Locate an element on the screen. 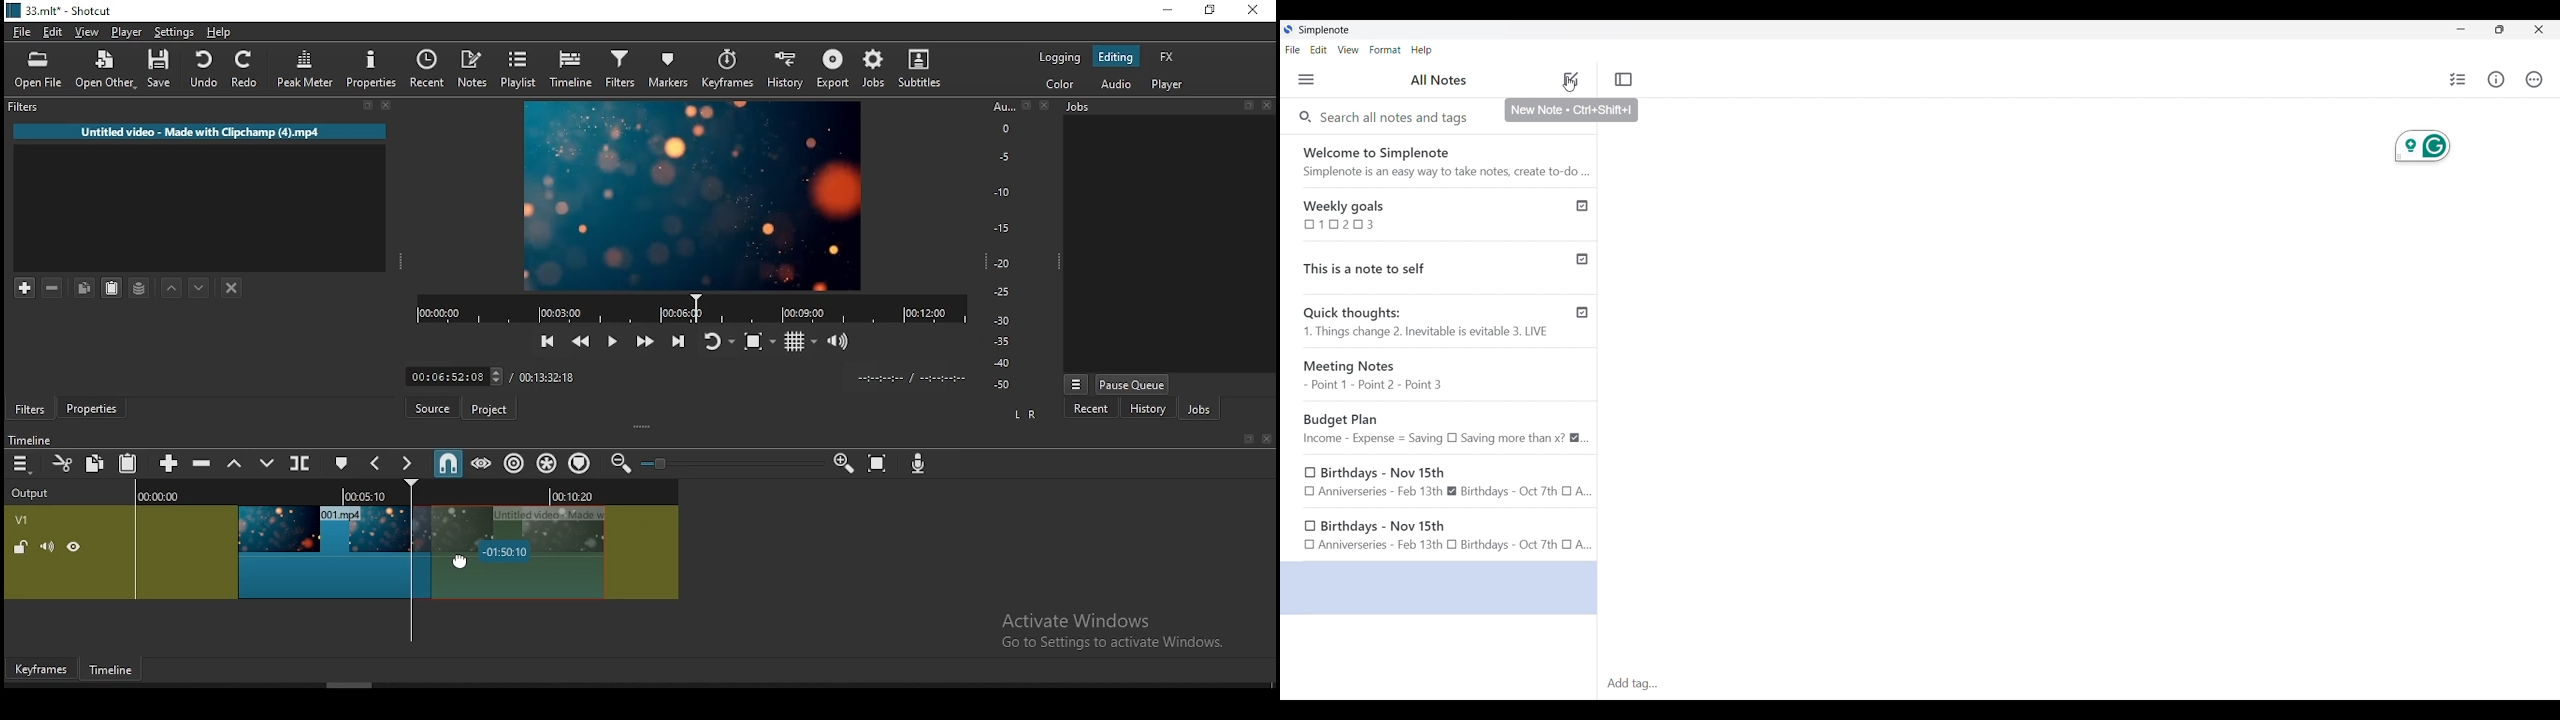 Image resolution: width=2576 pixels, height=728 pixels. next marker is located at coordinates (410, 463).